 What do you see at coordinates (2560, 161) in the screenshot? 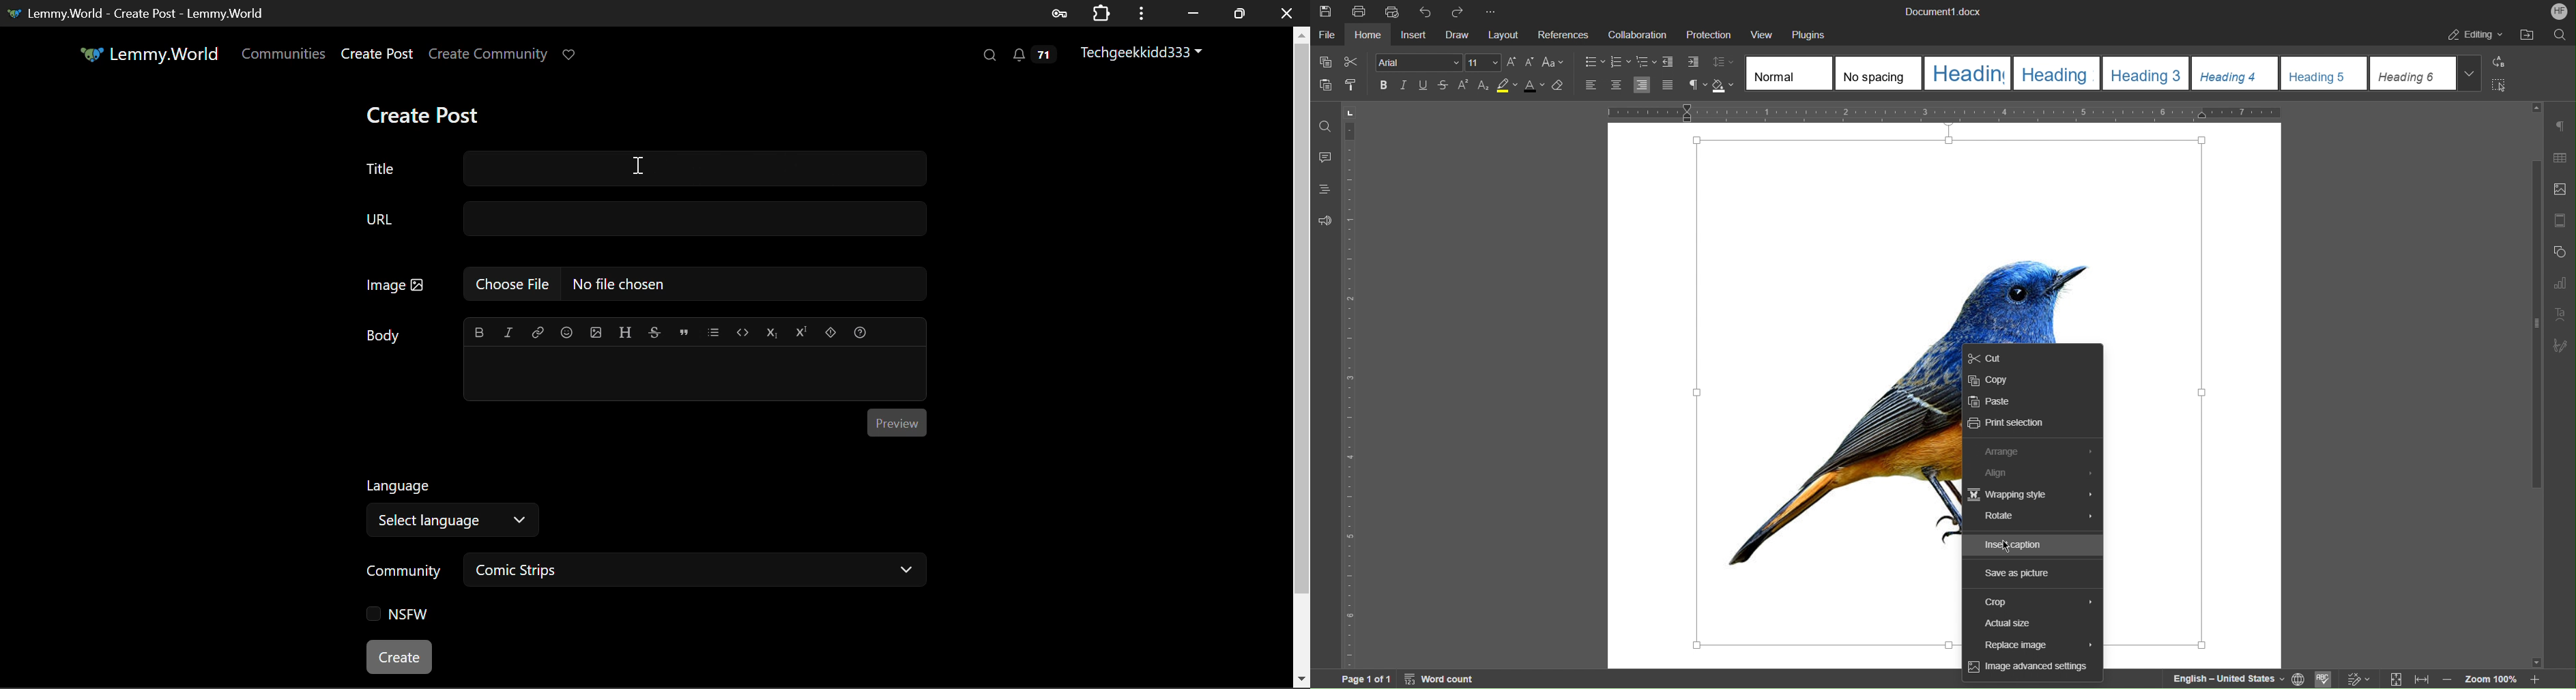
I see `Table` at bounding box center [2560, 161].